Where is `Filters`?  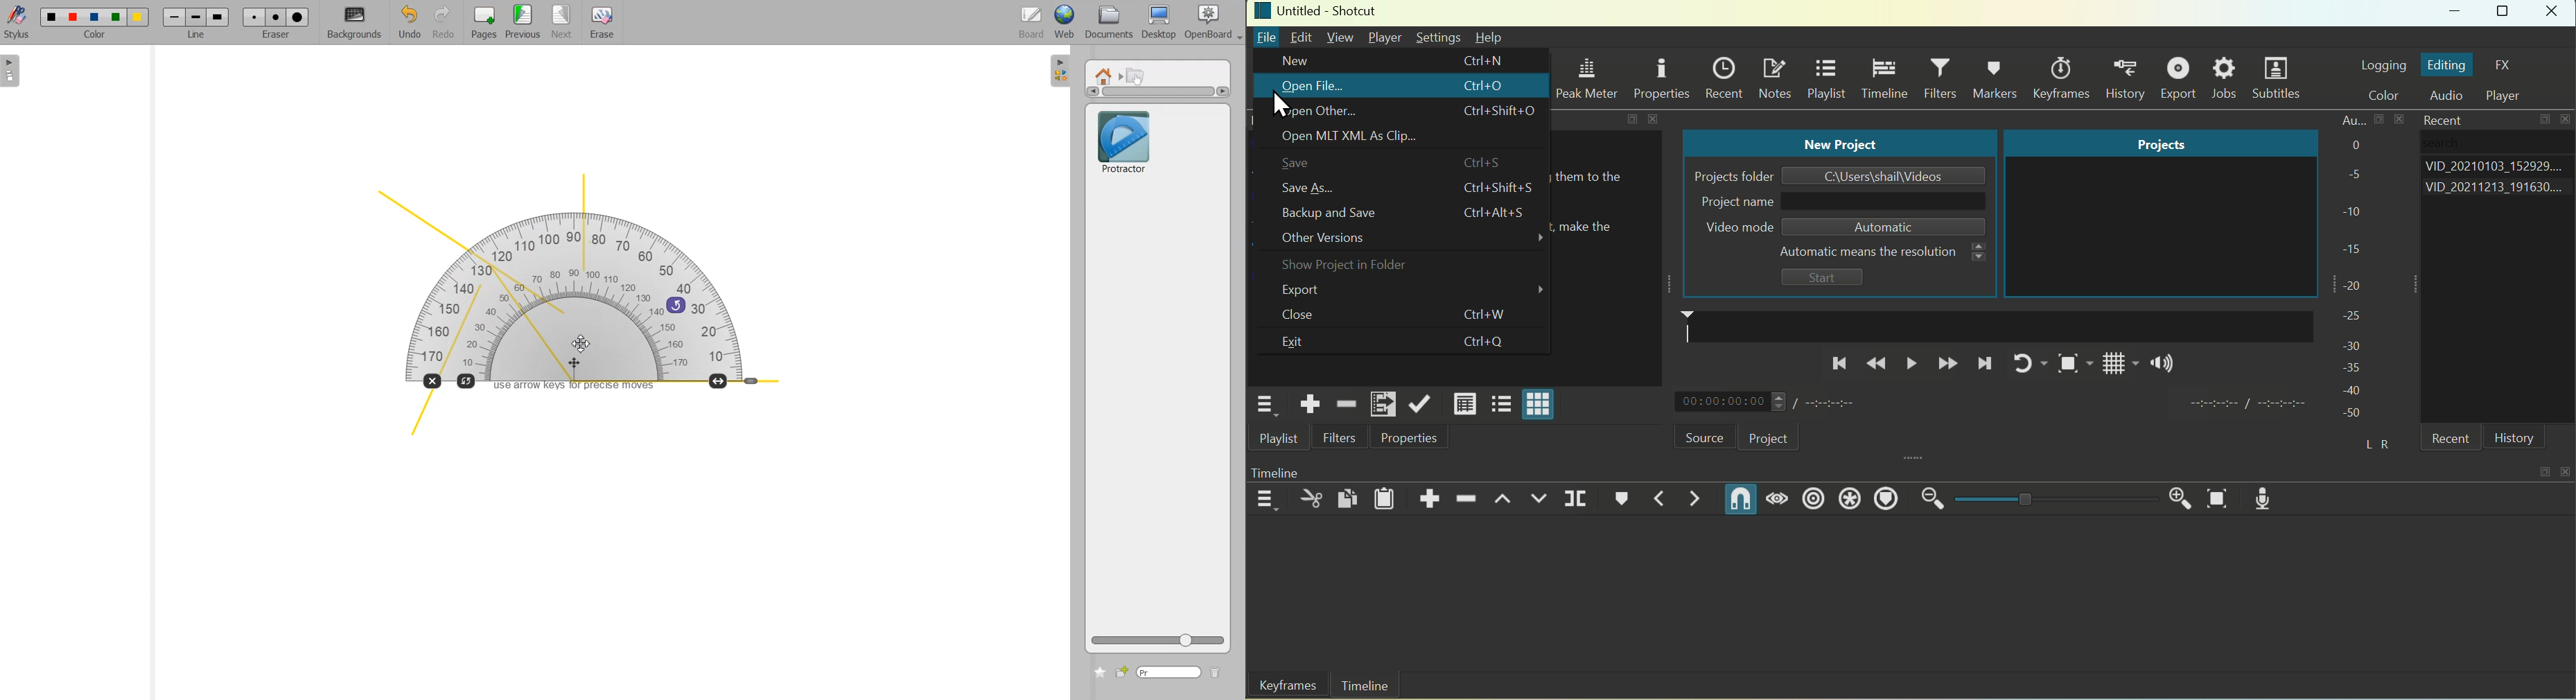
Filters is located at coordinates (1340, 437).